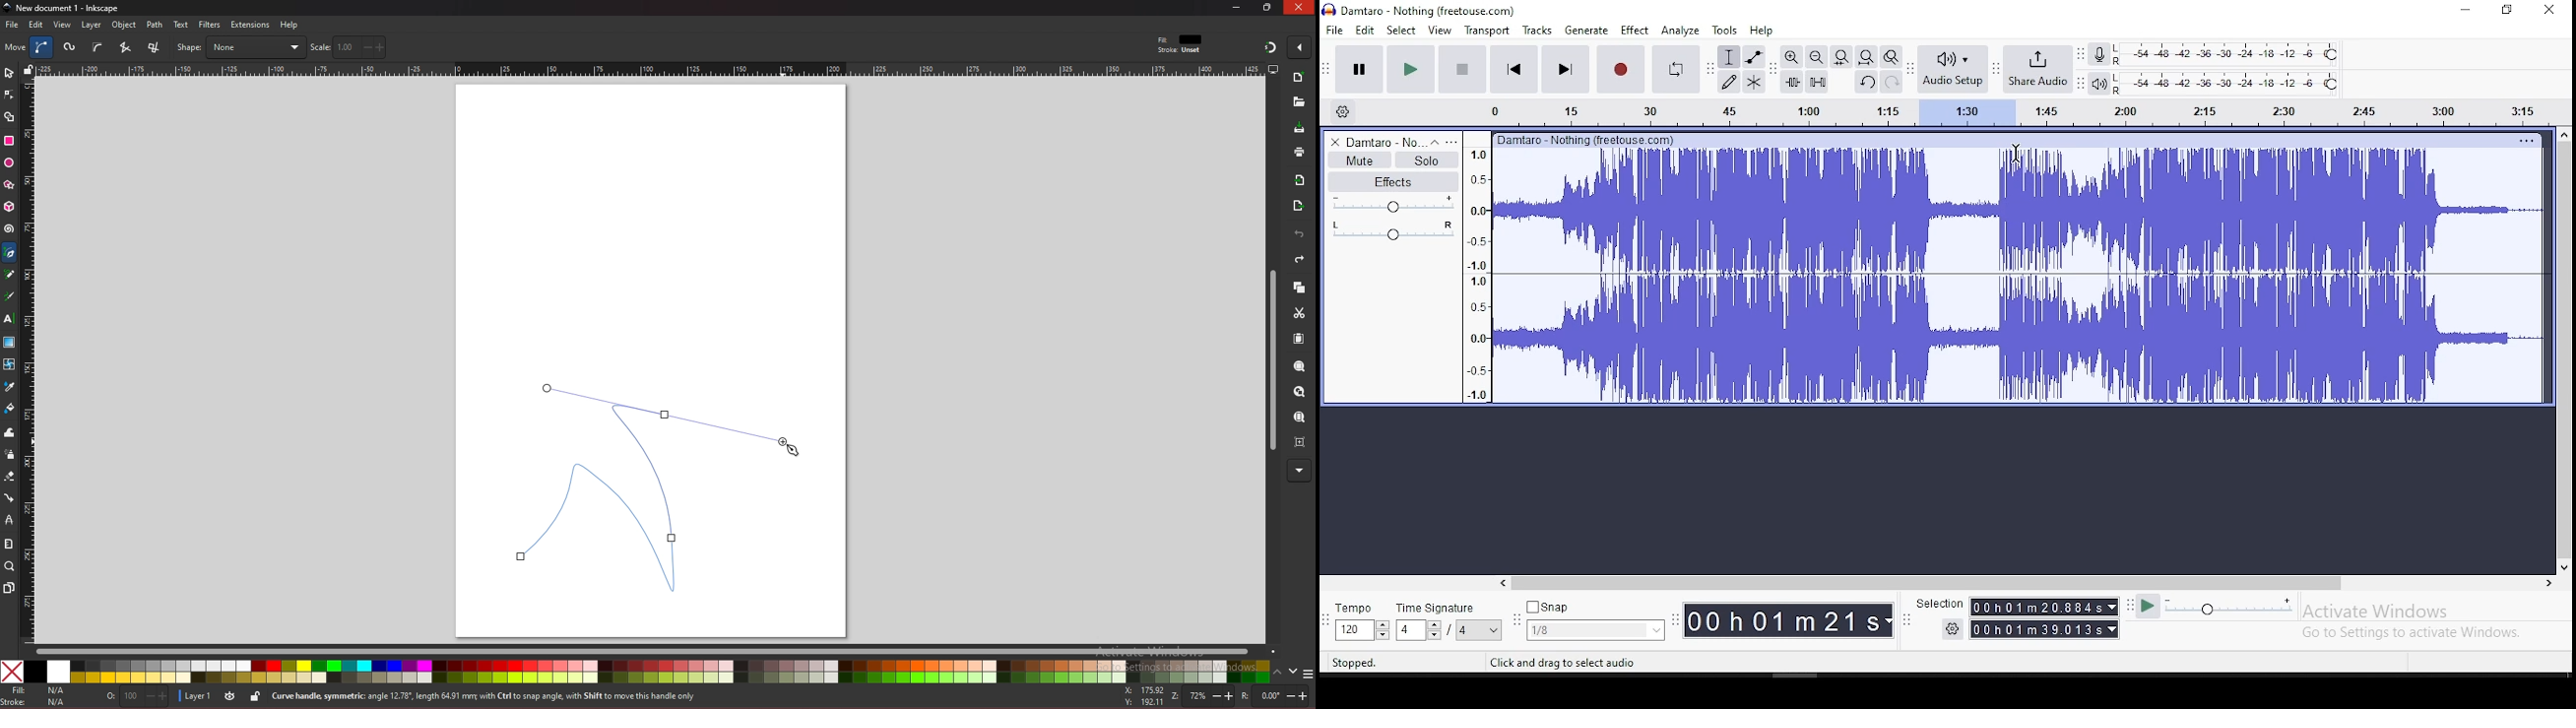  I want to click on Maximize, so click(2507, 10).